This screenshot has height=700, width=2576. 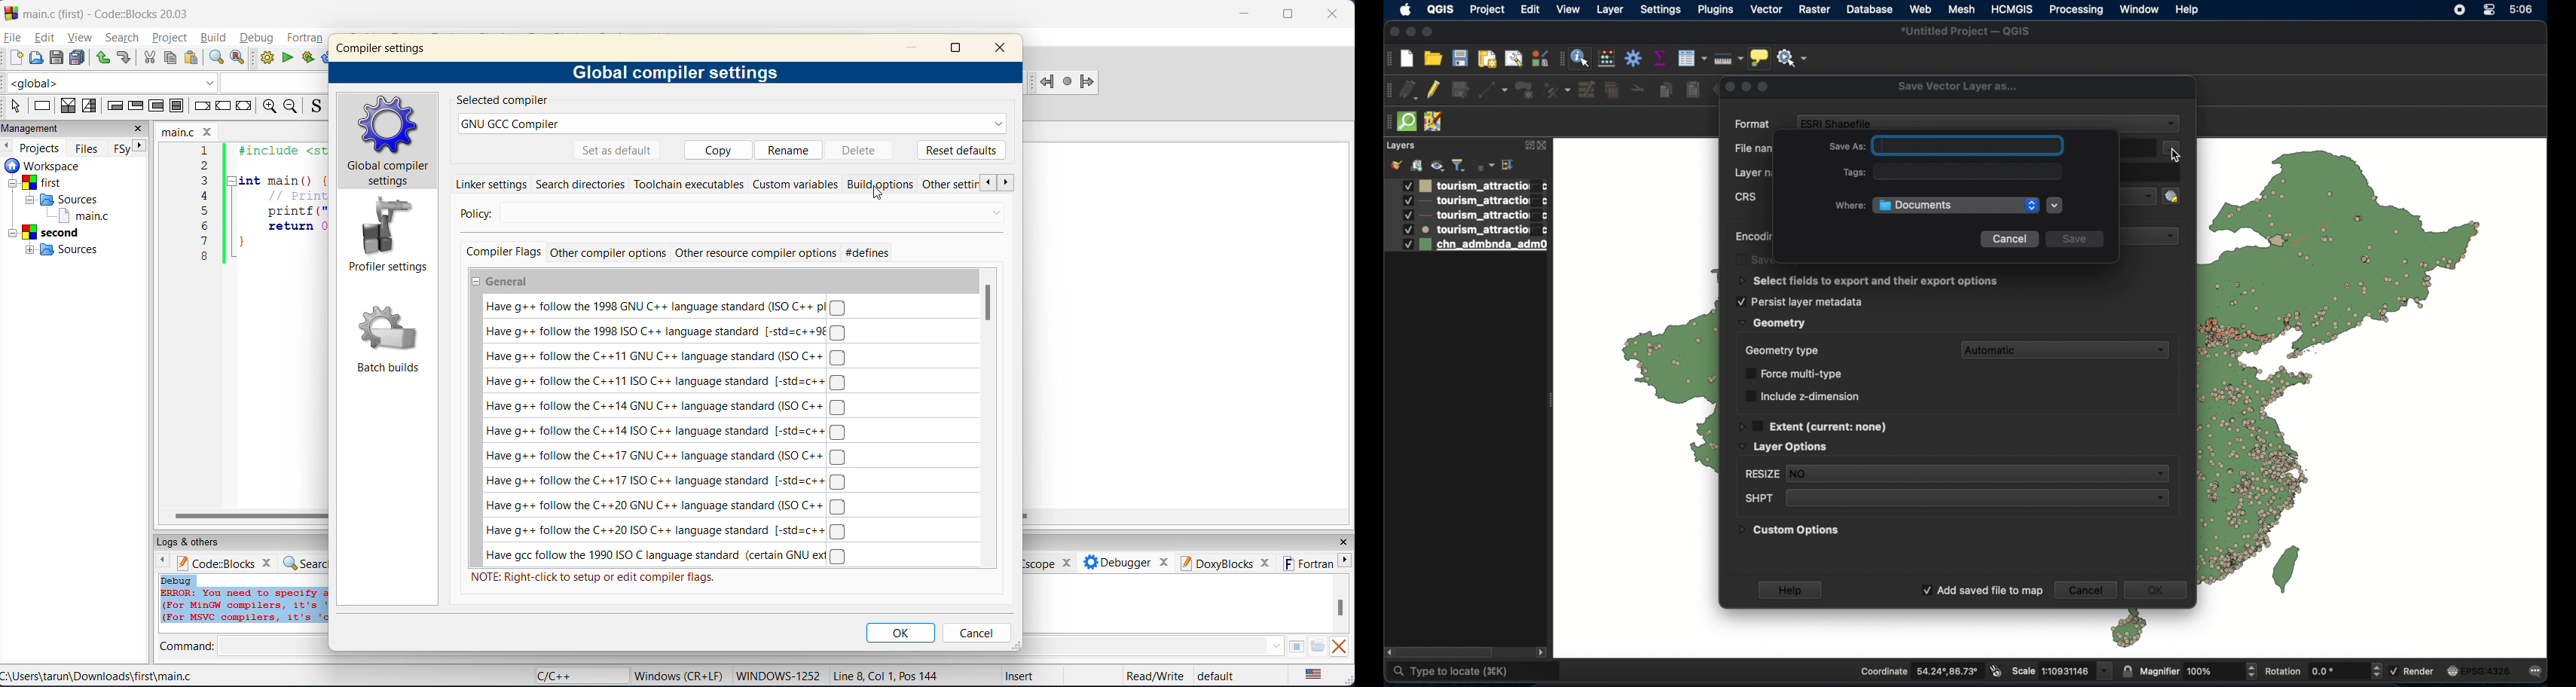 What do you see at coordinates (1488, 58) in the screenshot?
I see `print layout` at bounding box center [1488, 58].